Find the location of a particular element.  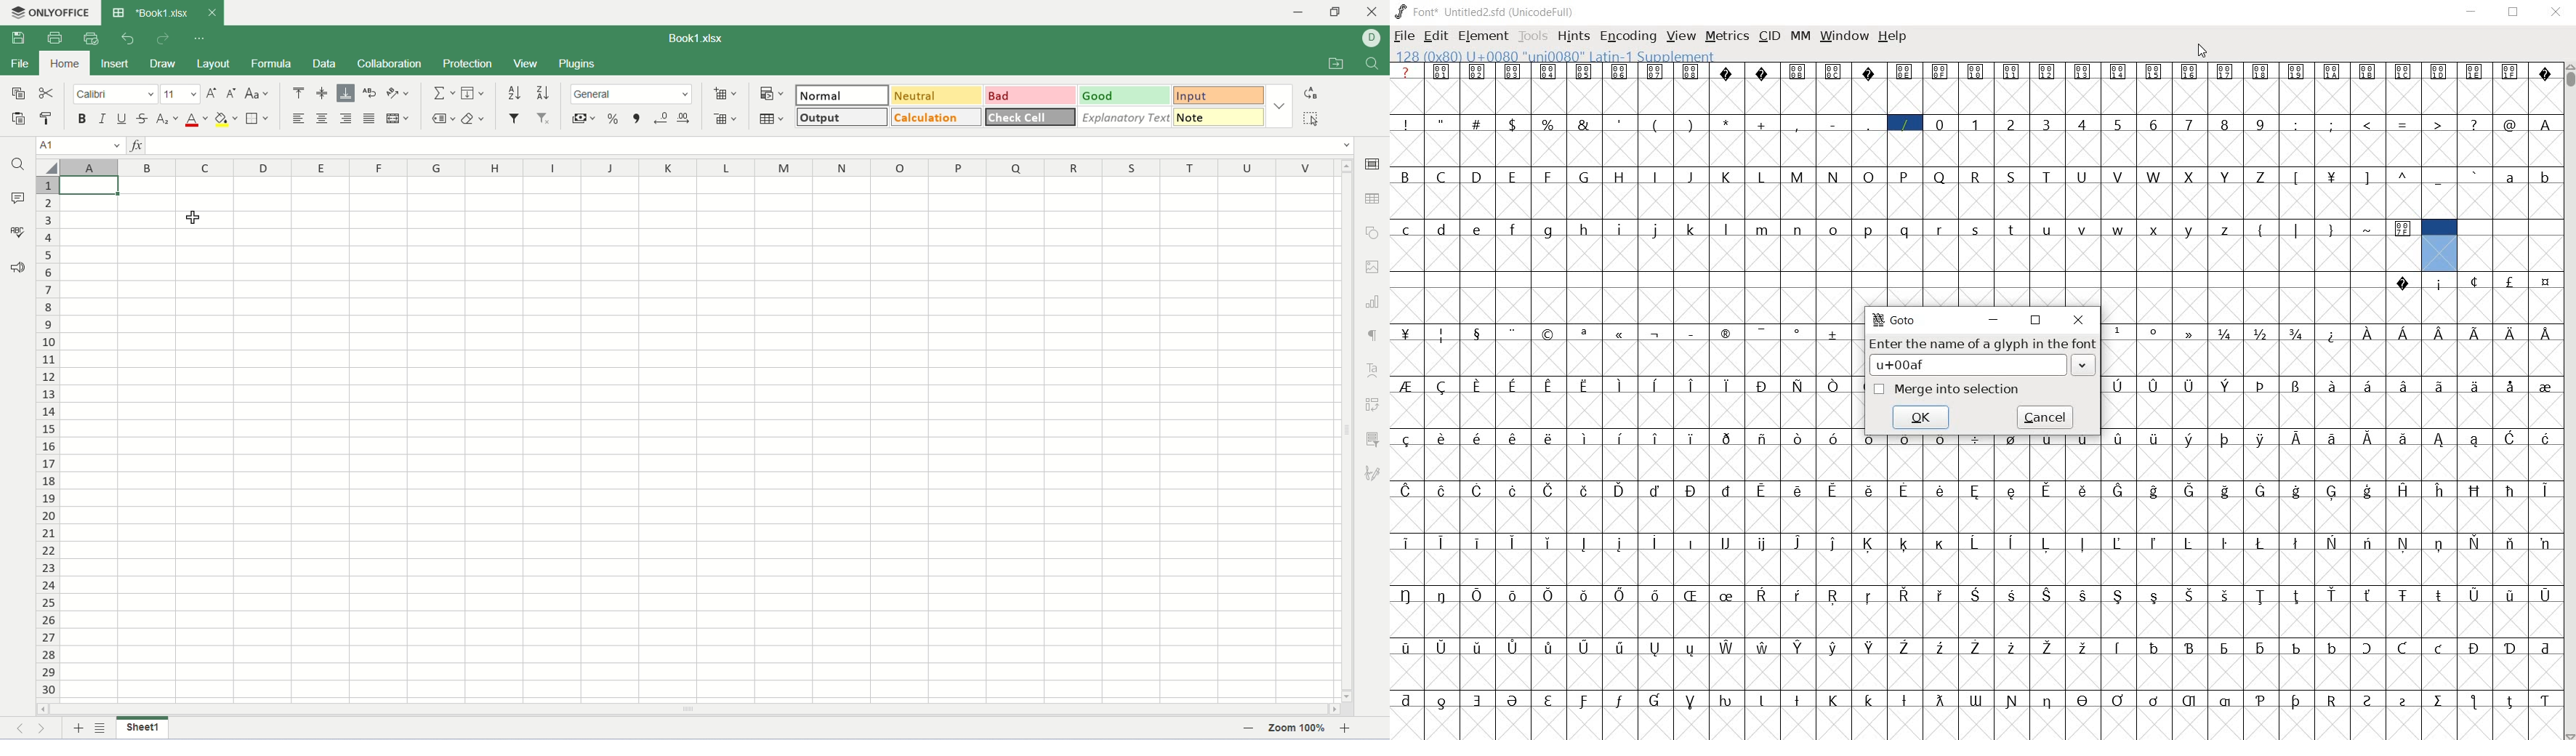

Symbol is located at coordinates (2191, 72).